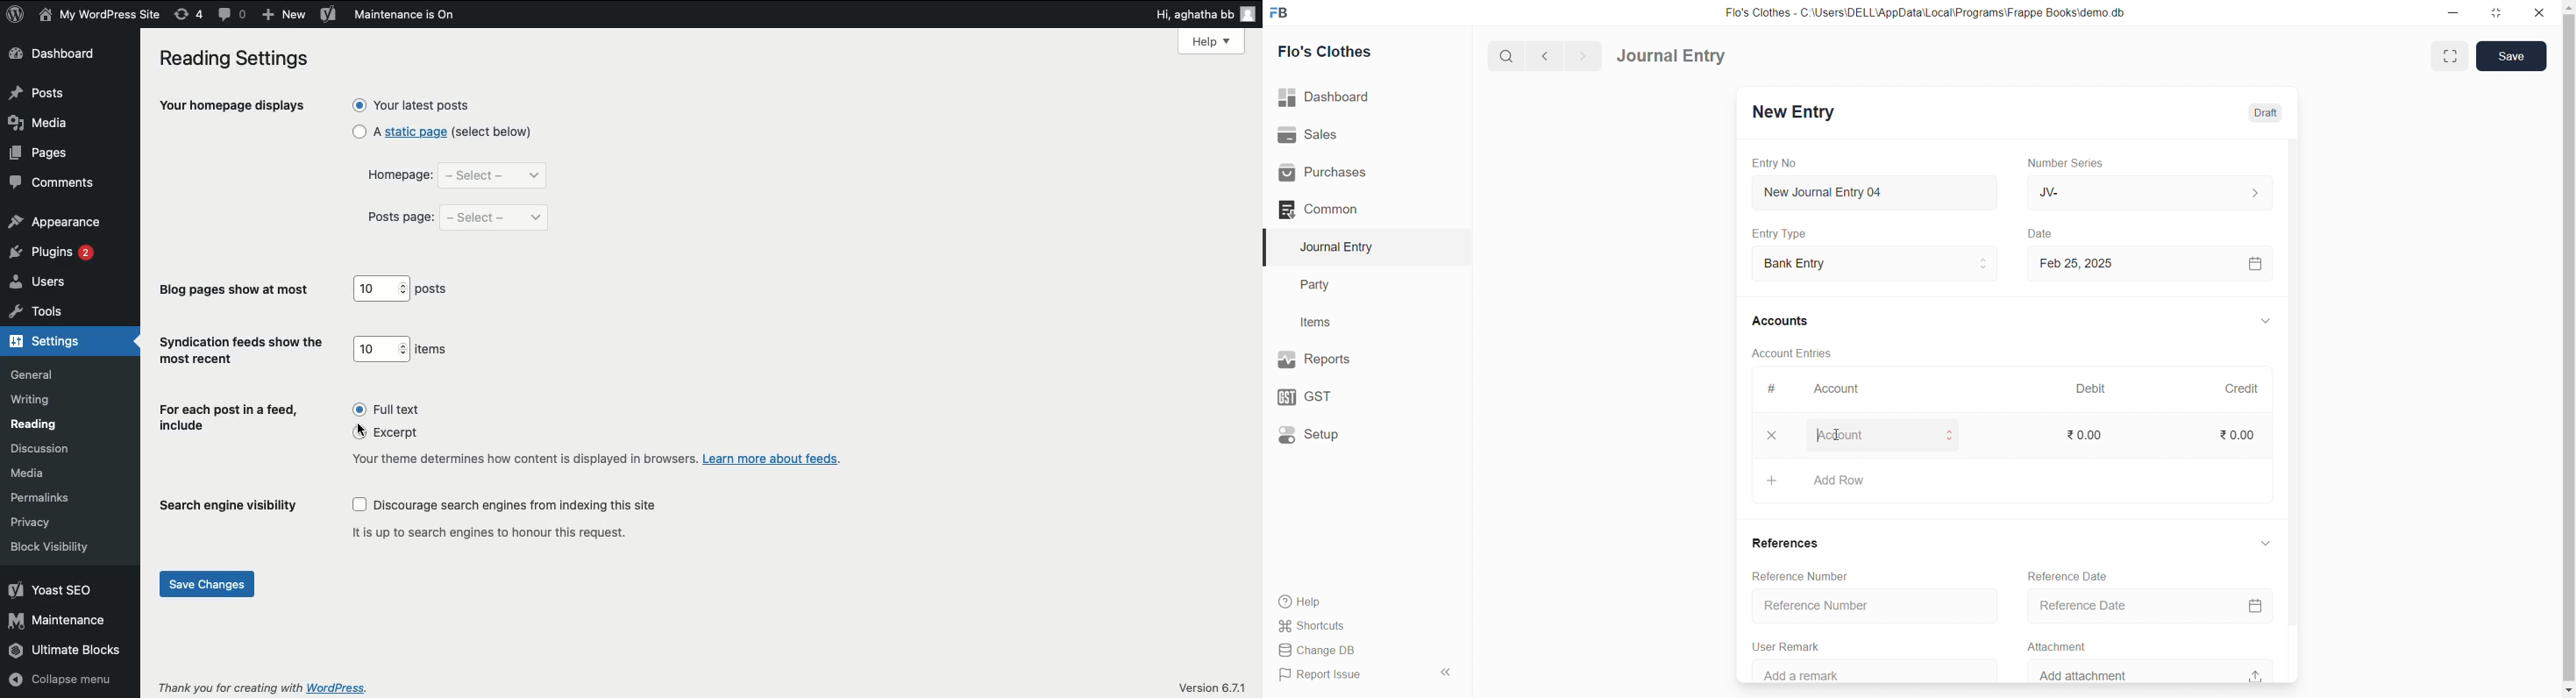 This screenshot has height=700, width=2576. What do you see at coordinates (386, 410) in the screenshot?
I see `full text` at bounding box center [386, 410].